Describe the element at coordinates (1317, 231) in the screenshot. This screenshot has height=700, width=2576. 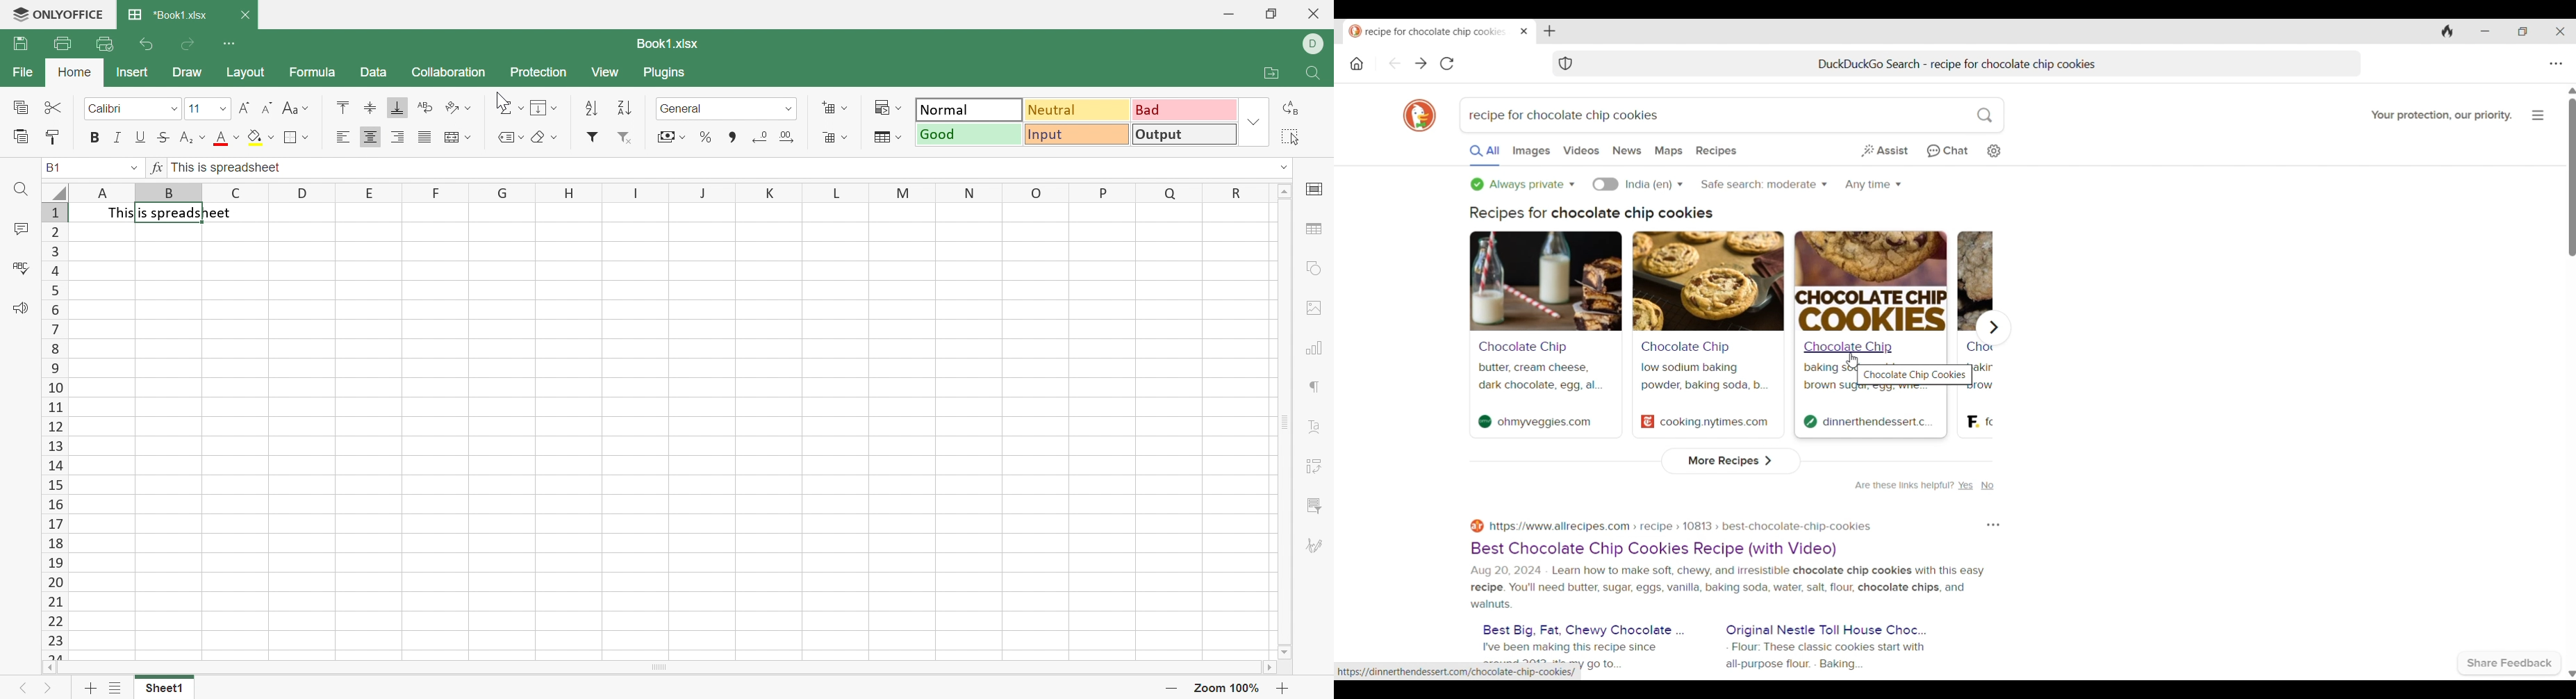
I see `table settings` at that location.